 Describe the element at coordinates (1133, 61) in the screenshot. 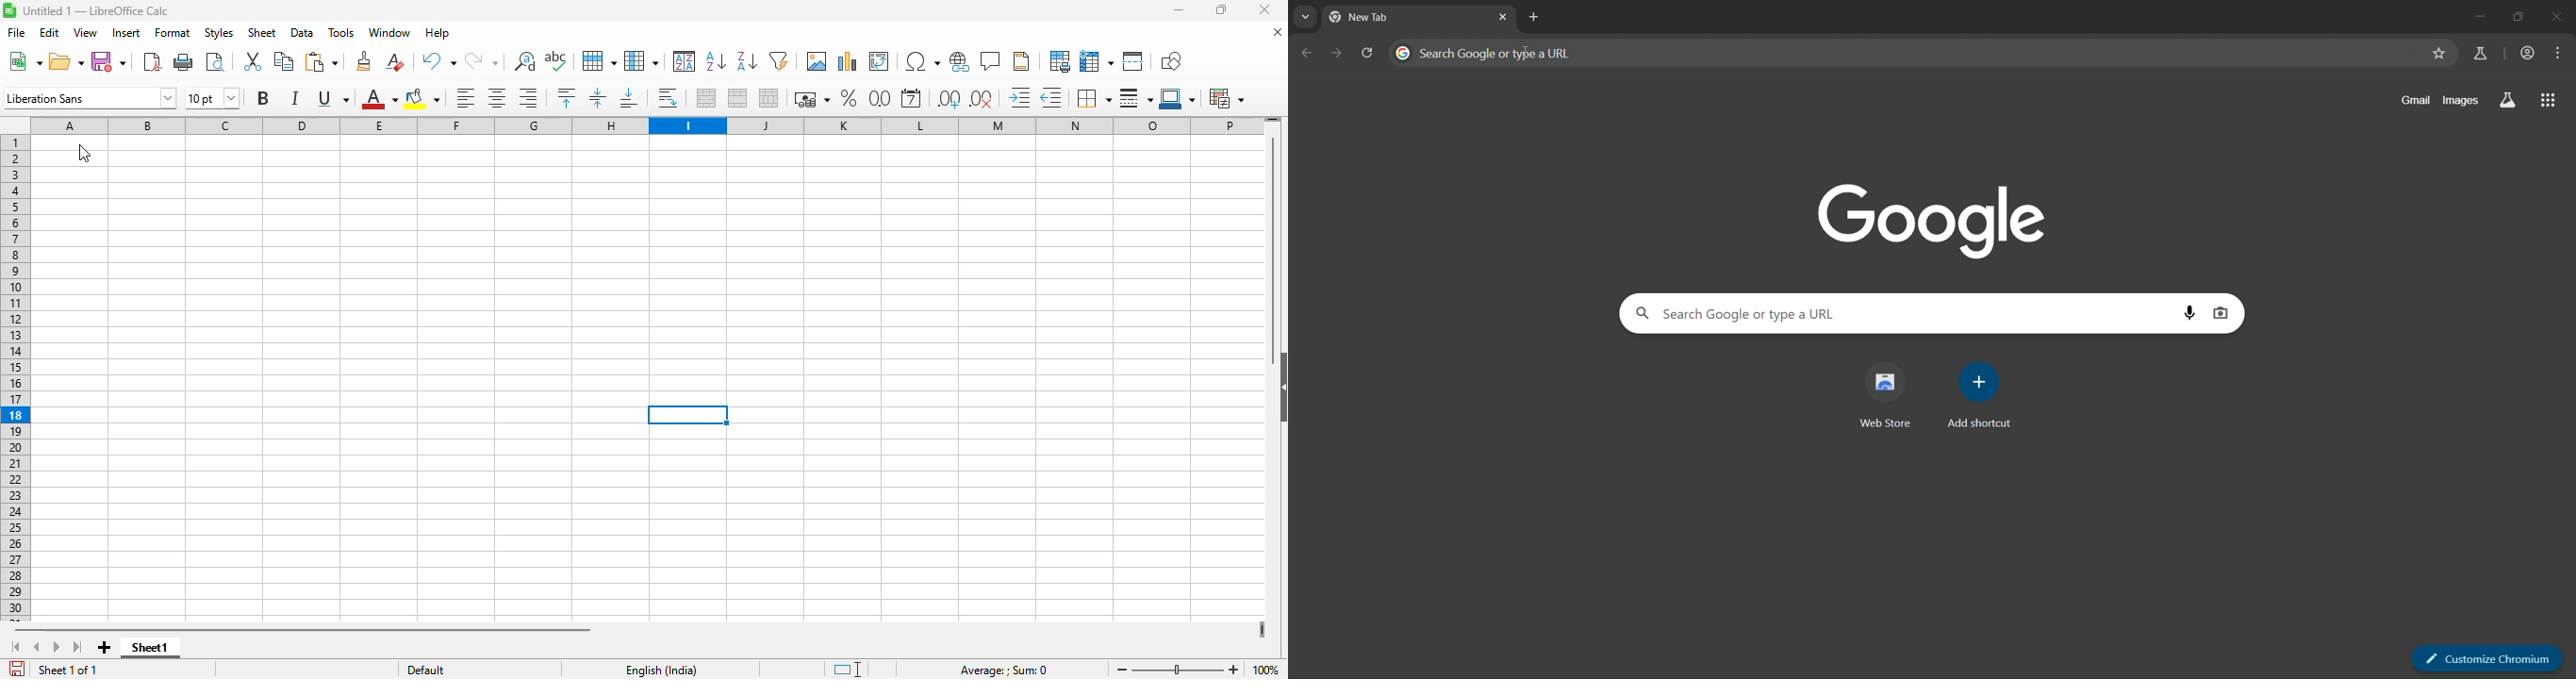

I see `split window` at that location.